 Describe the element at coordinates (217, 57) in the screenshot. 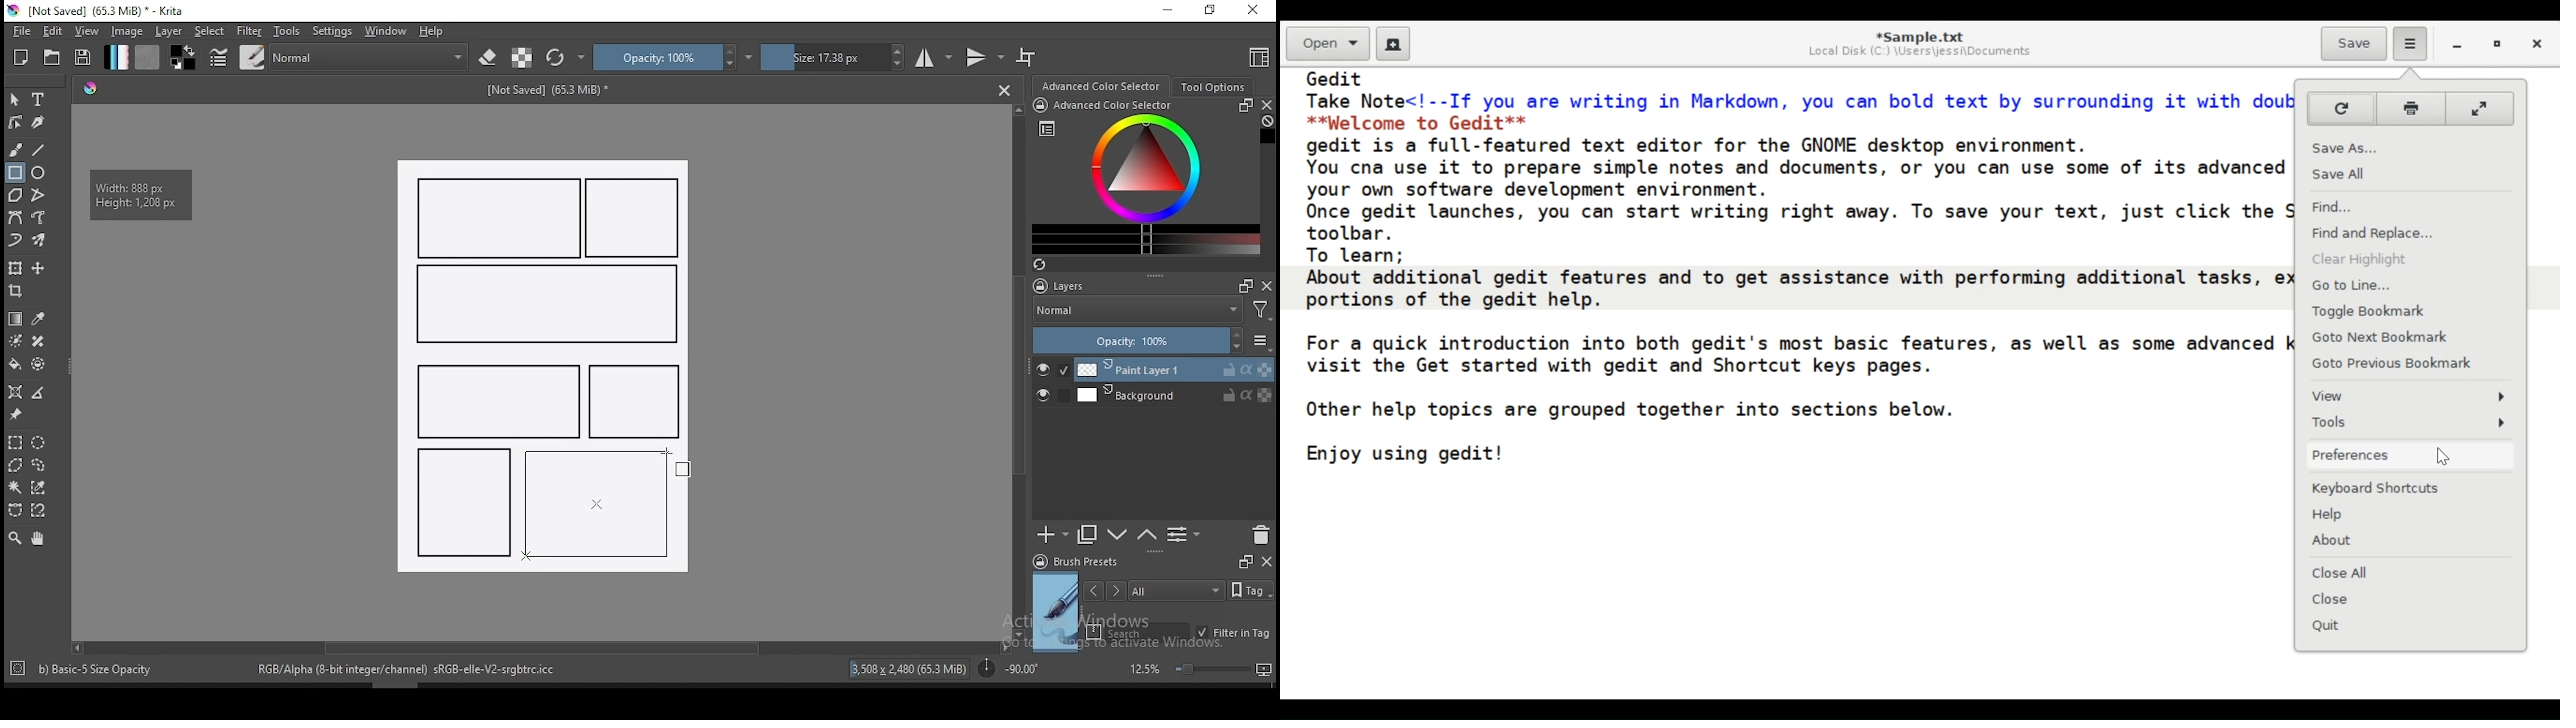

I see `brush settings` at that location.